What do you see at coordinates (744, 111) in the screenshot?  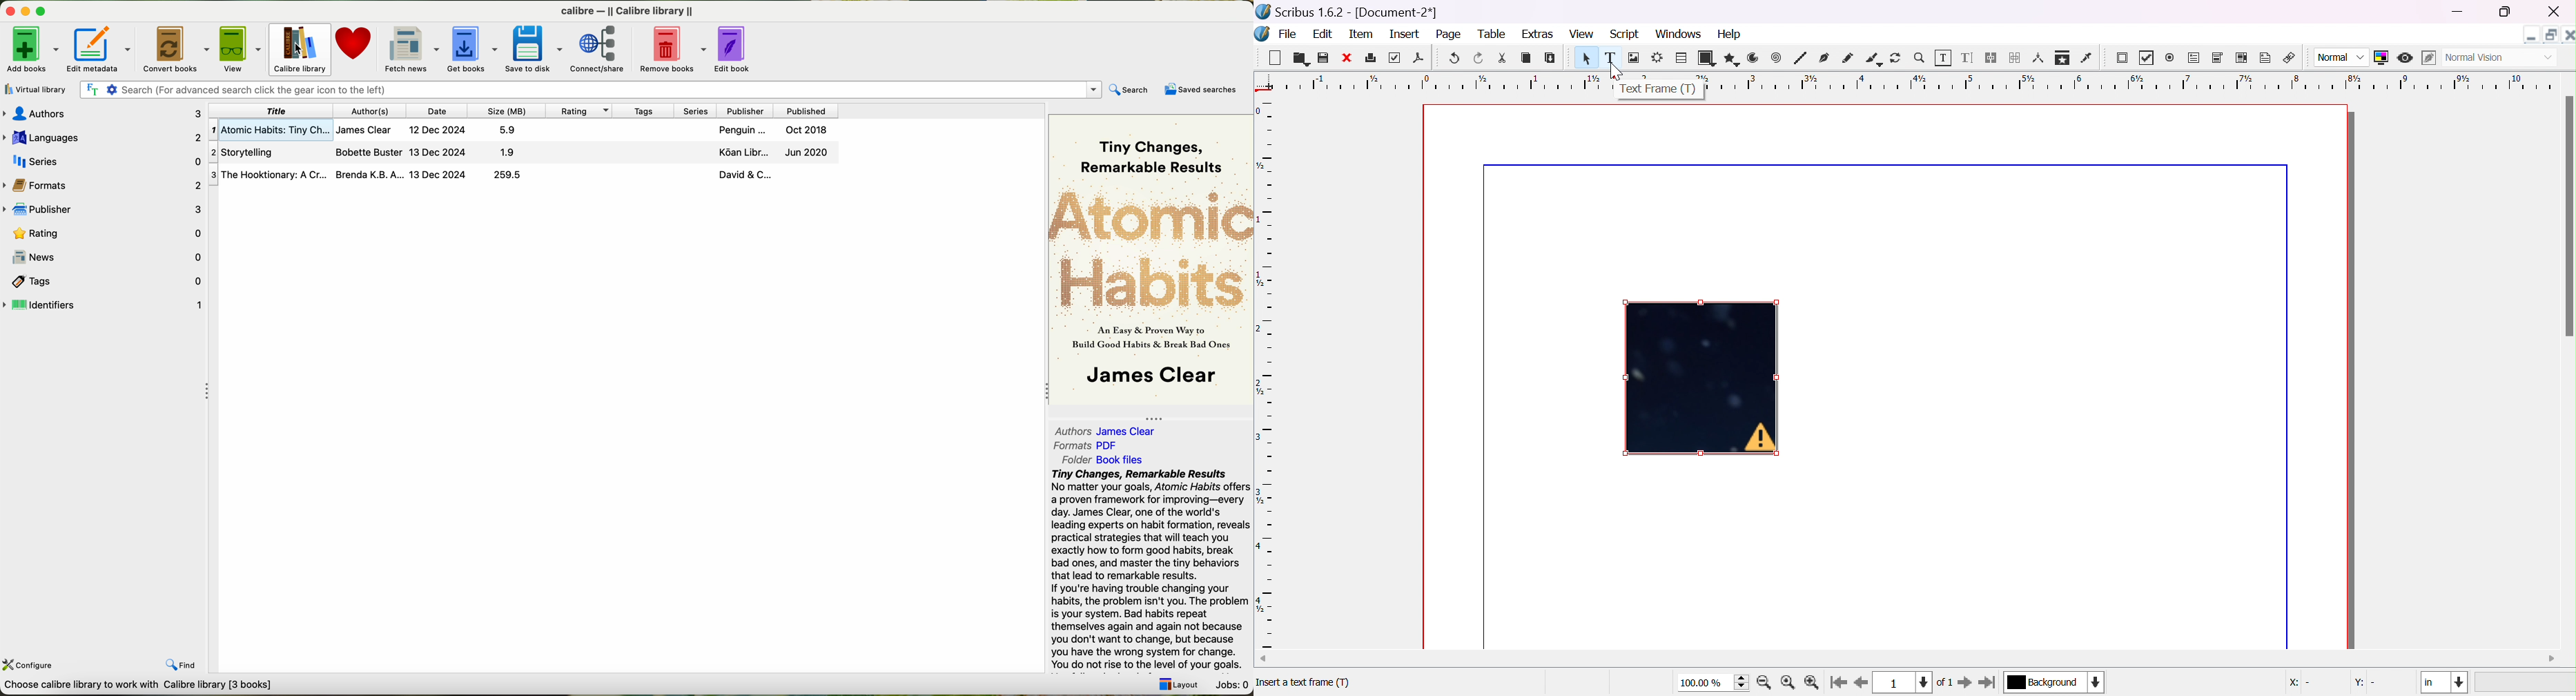 I see `publisher` at bounding box center [744, 111].